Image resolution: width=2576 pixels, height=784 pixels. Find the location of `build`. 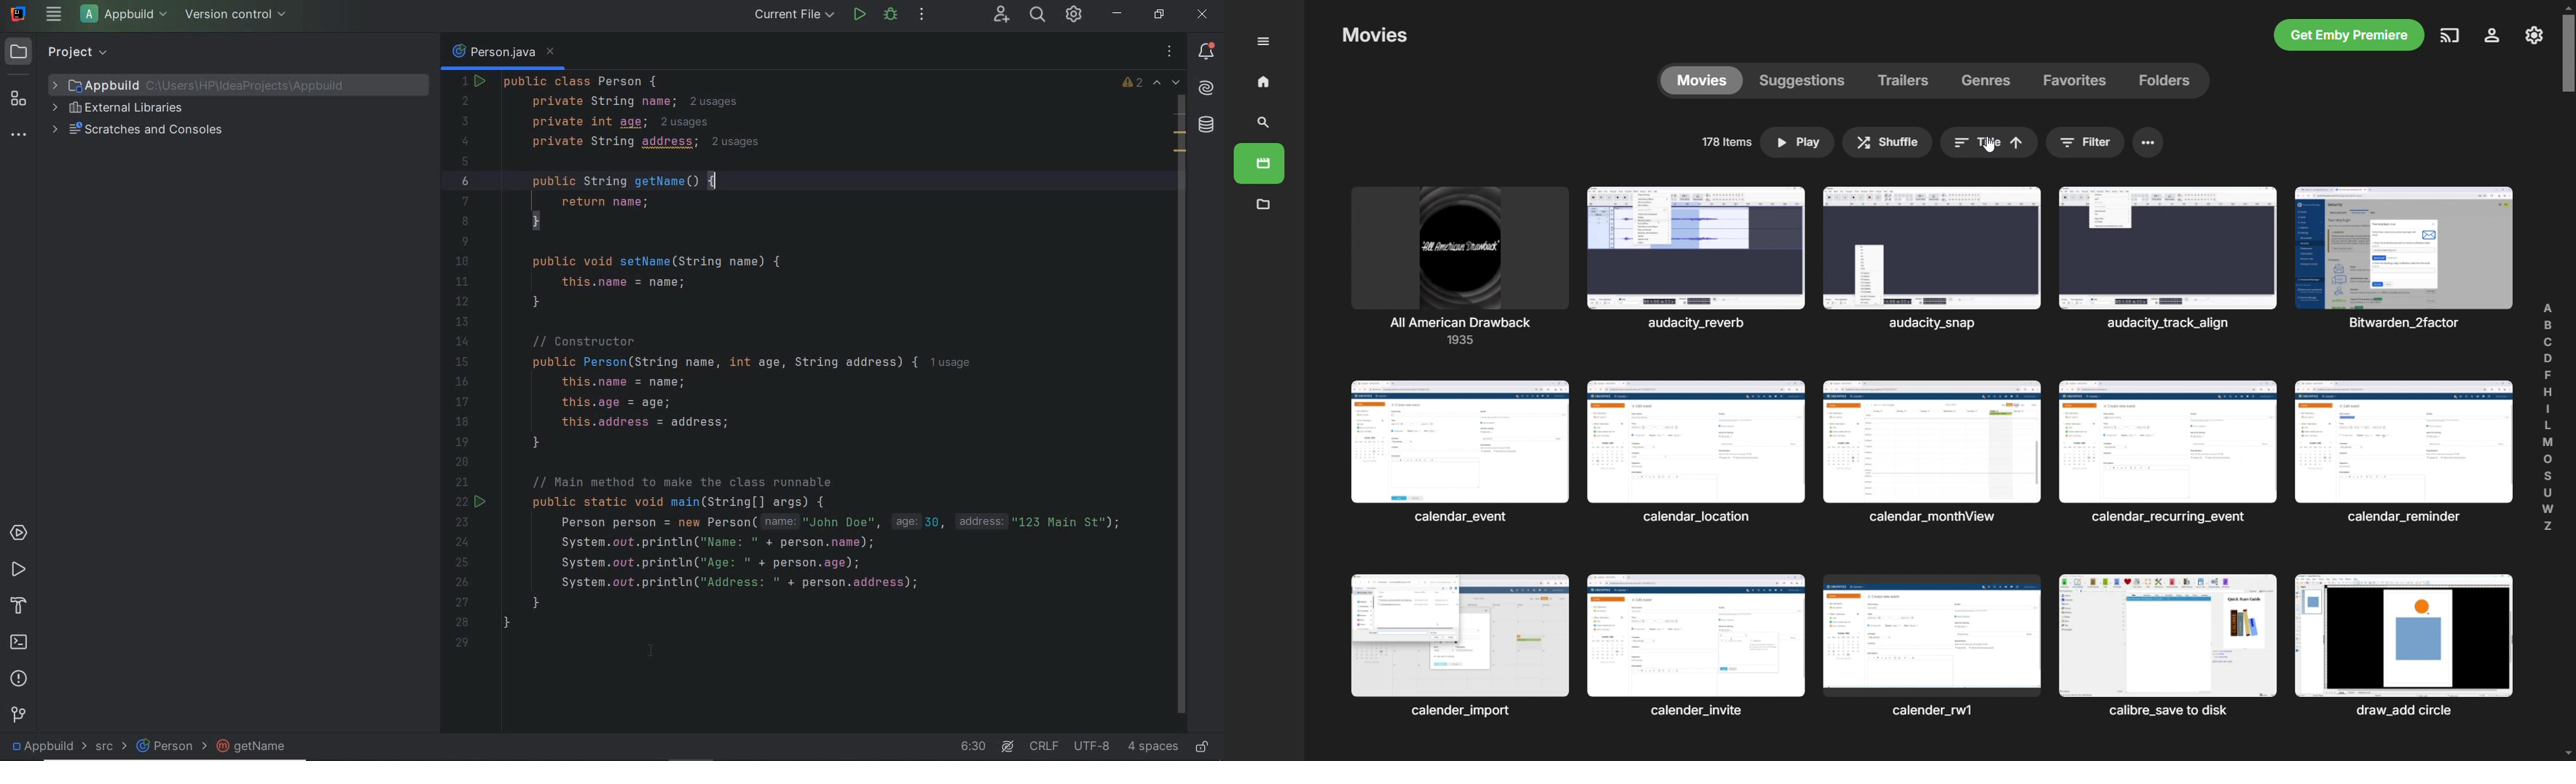

build is located at coordinates (19, 603).